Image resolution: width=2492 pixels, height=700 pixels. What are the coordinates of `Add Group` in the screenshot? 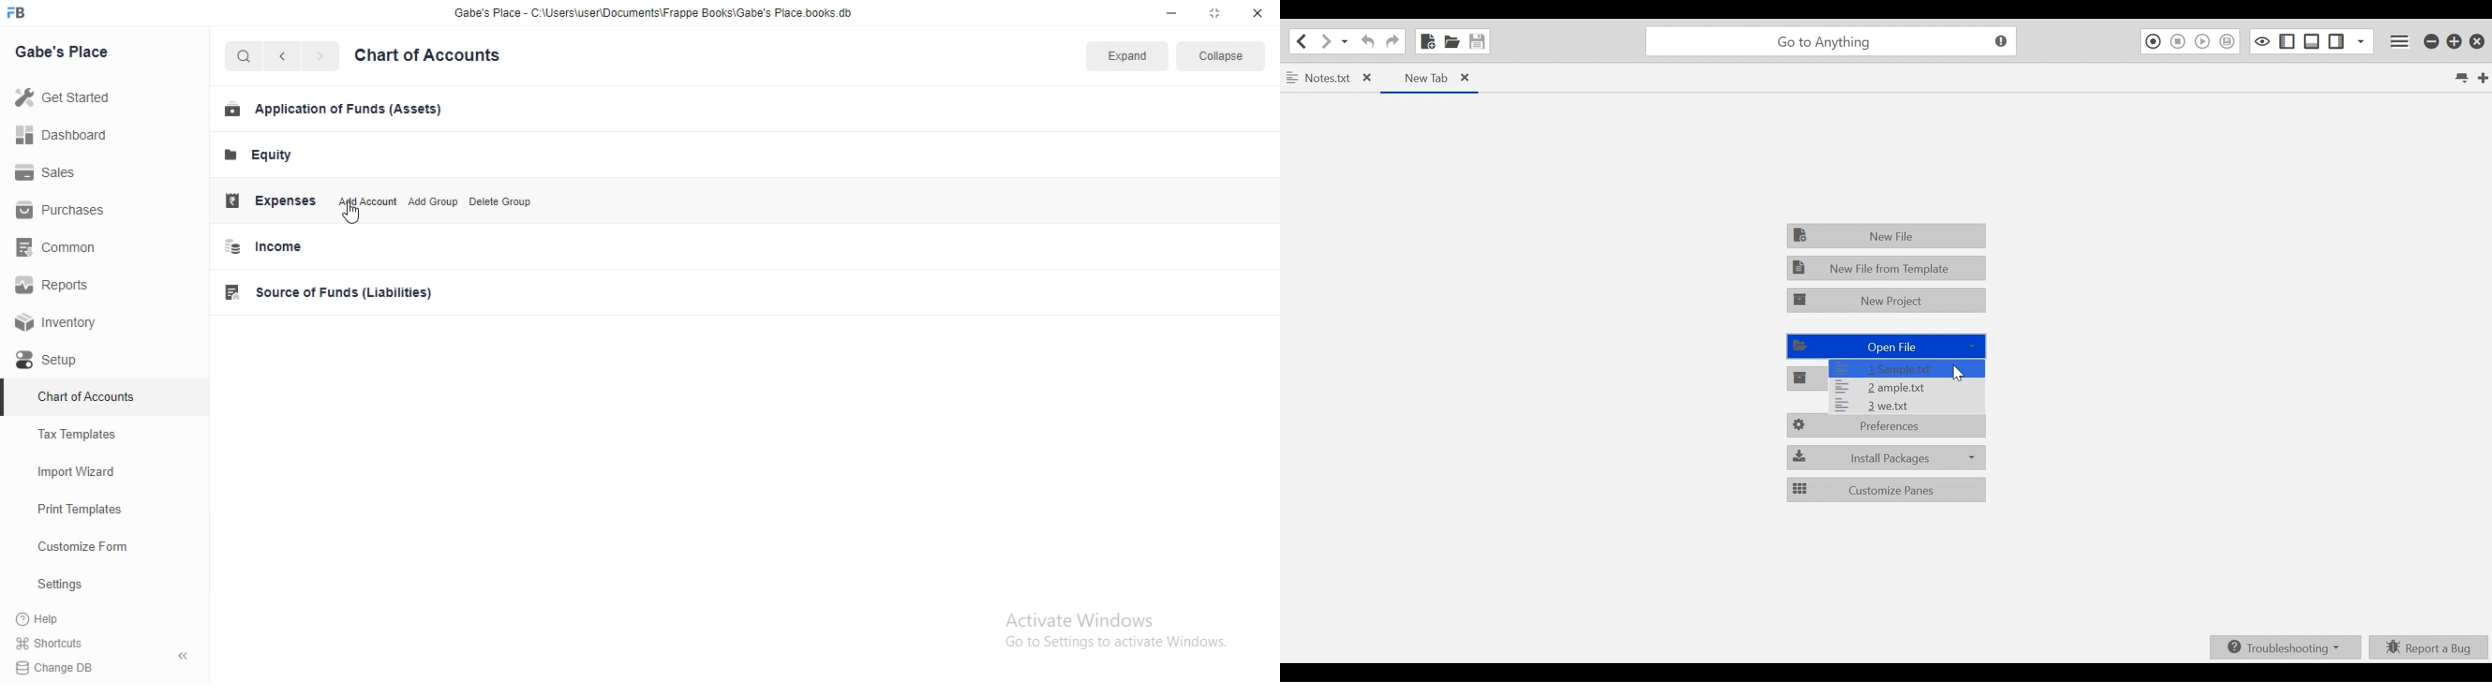 It's located at (438, 203).